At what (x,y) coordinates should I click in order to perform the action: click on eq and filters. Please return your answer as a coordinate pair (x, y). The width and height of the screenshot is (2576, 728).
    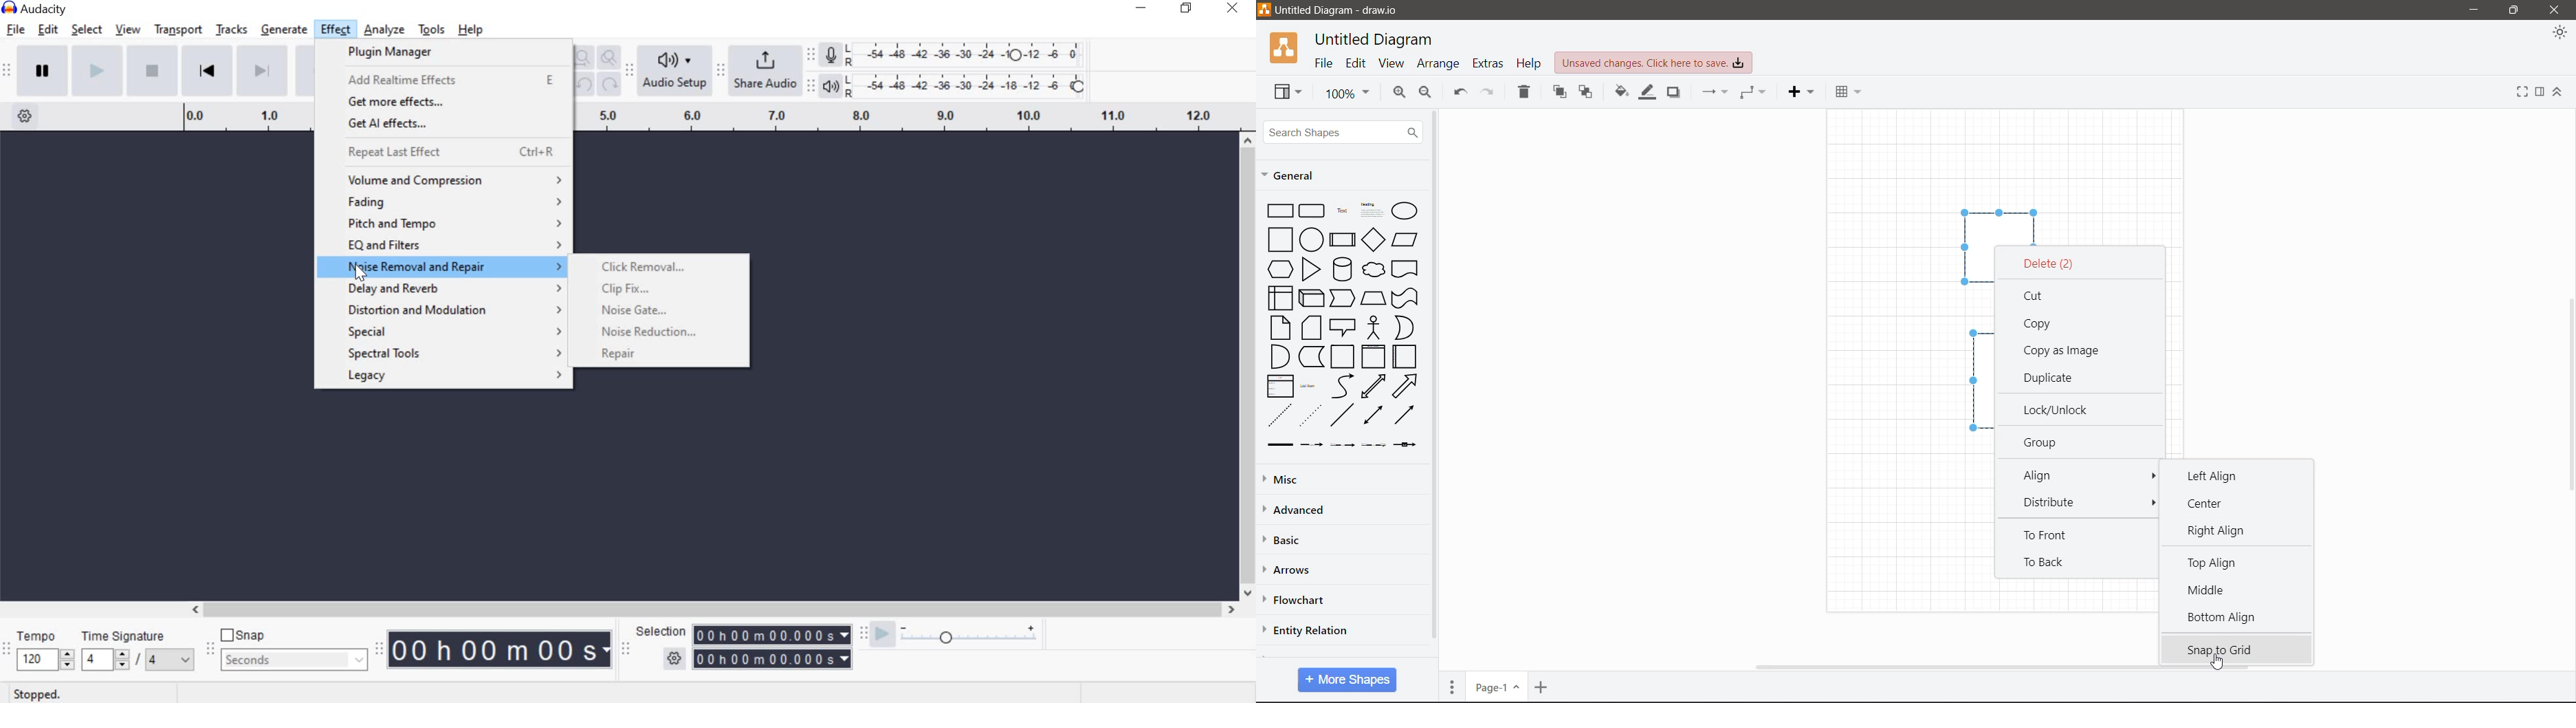
    Looking at the image, I should click on (453, 245).